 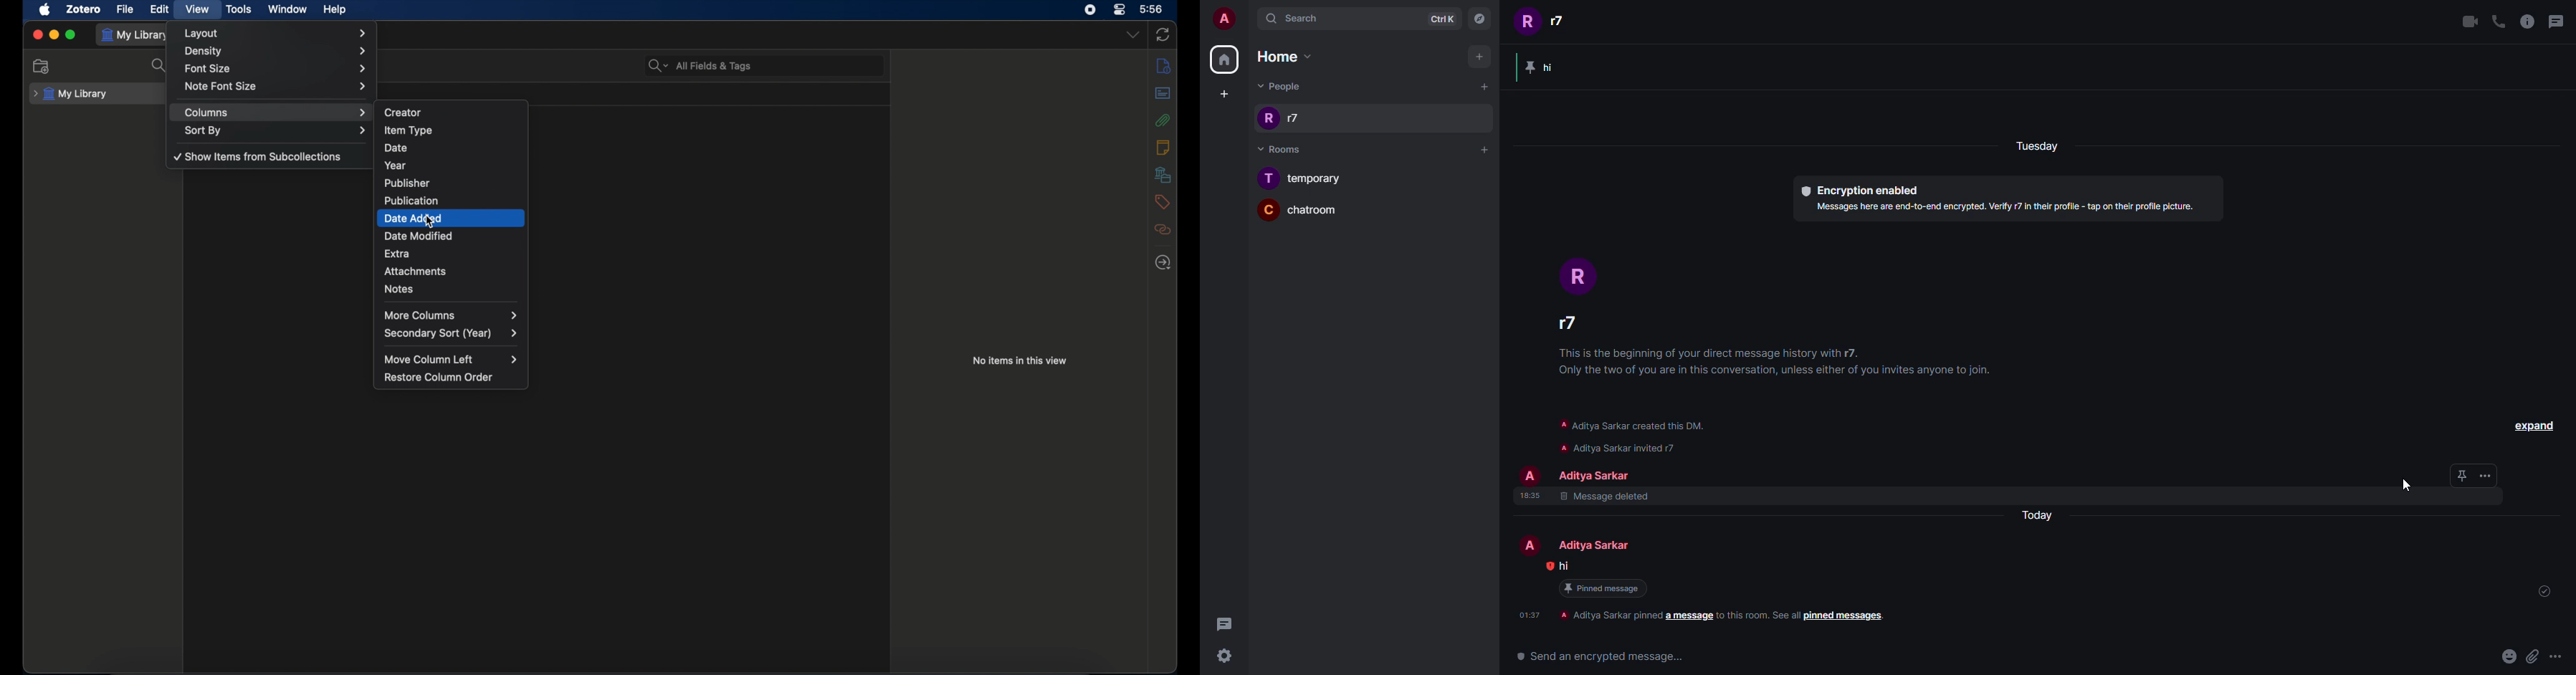 What do you see at coordinates (2041, 145) in the screenshot?
I see `day` at bounding box center [2041, 145].